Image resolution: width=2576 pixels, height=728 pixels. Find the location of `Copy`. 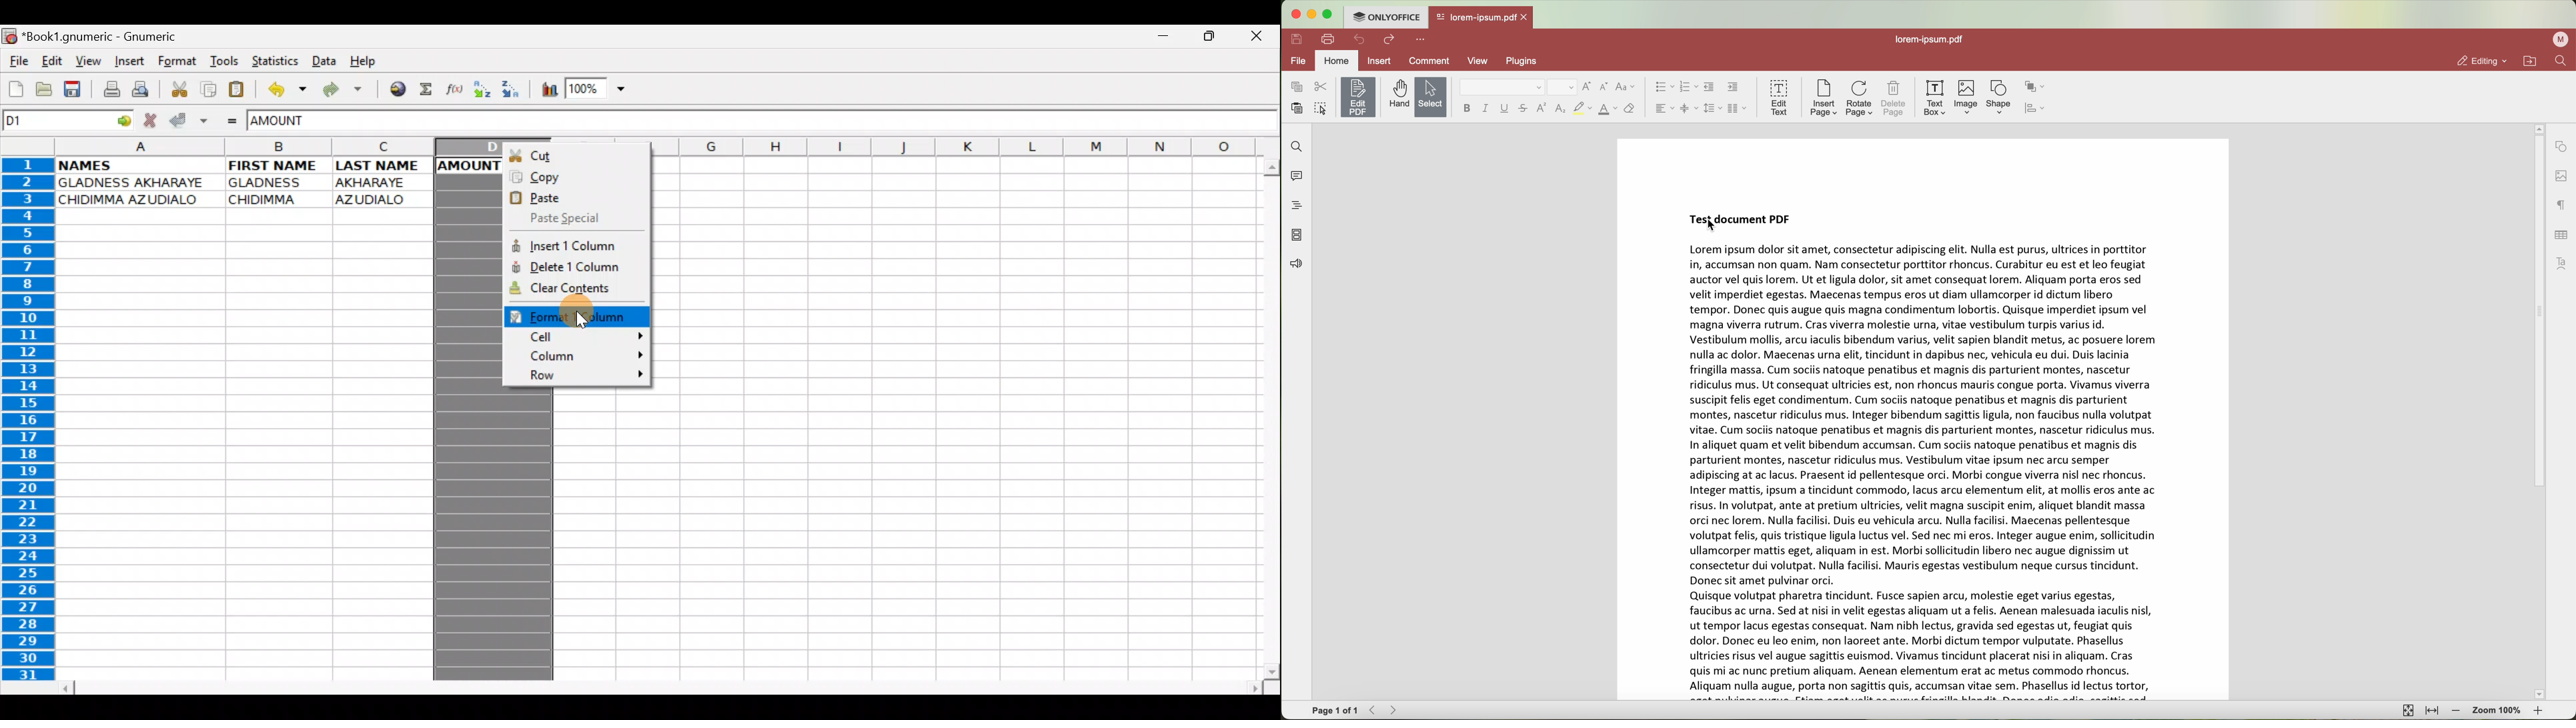

Copy is located at coordinates (576, 175).